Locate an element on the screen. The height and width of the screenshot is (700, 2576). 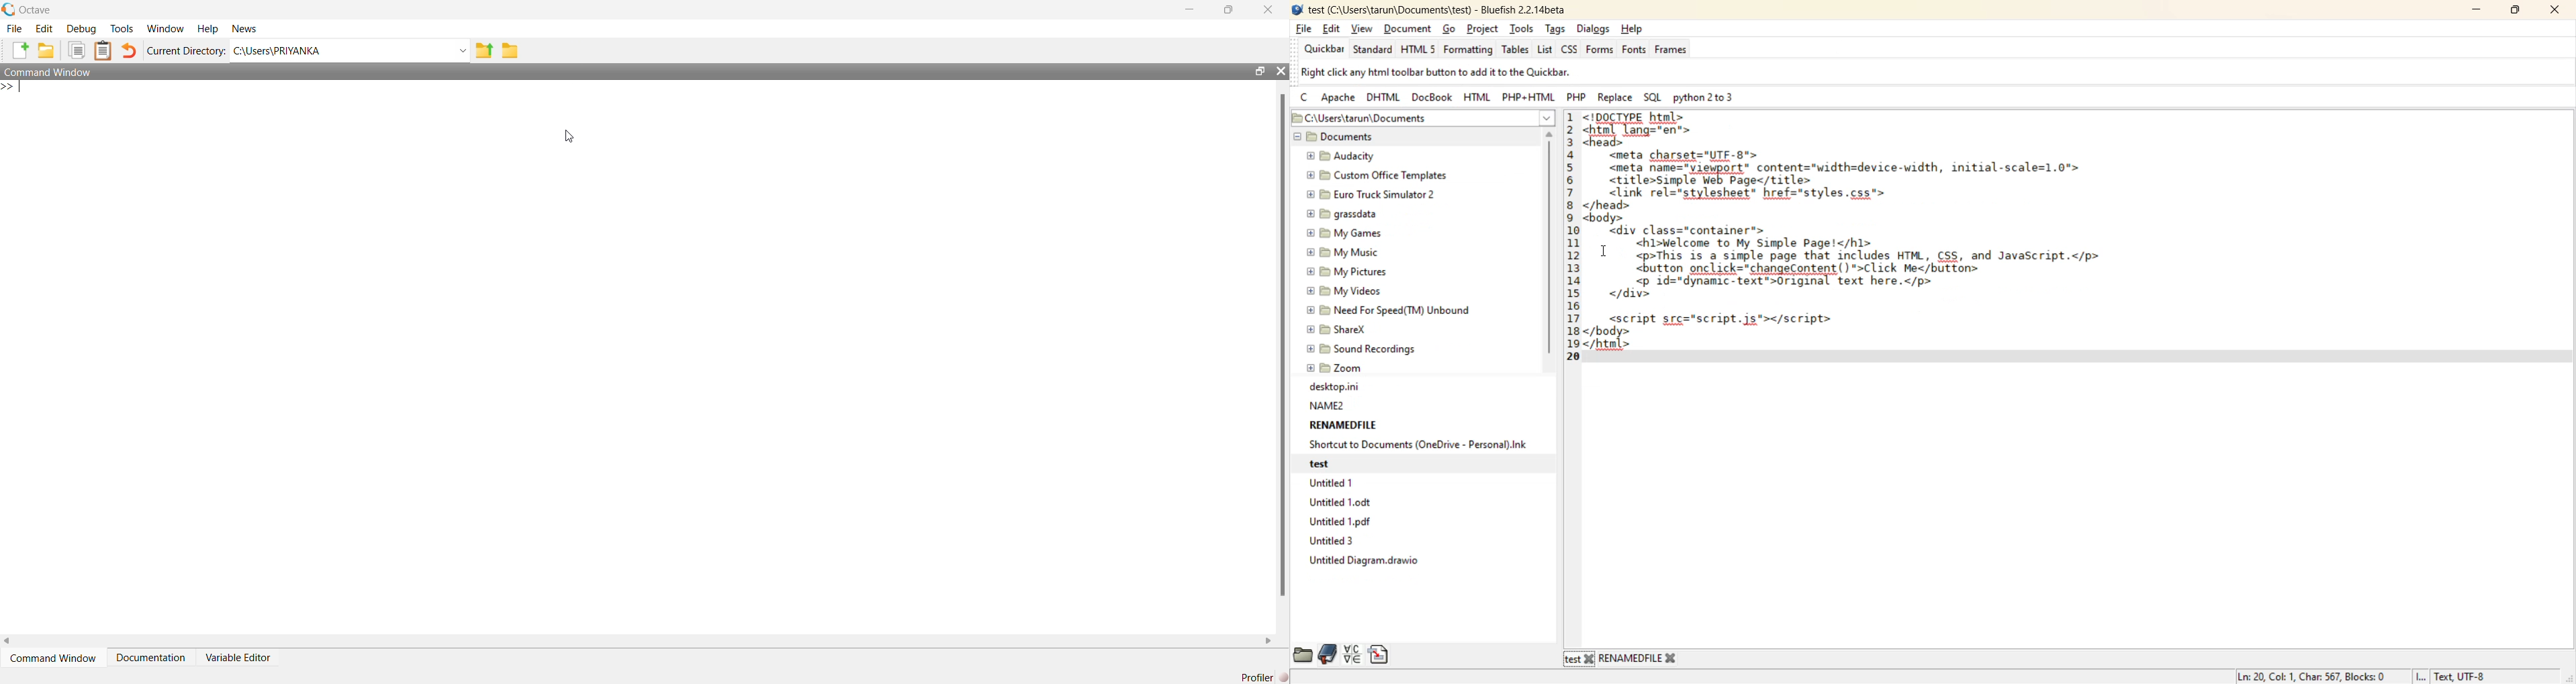
Profiler is located at coordinates (1264, 677).